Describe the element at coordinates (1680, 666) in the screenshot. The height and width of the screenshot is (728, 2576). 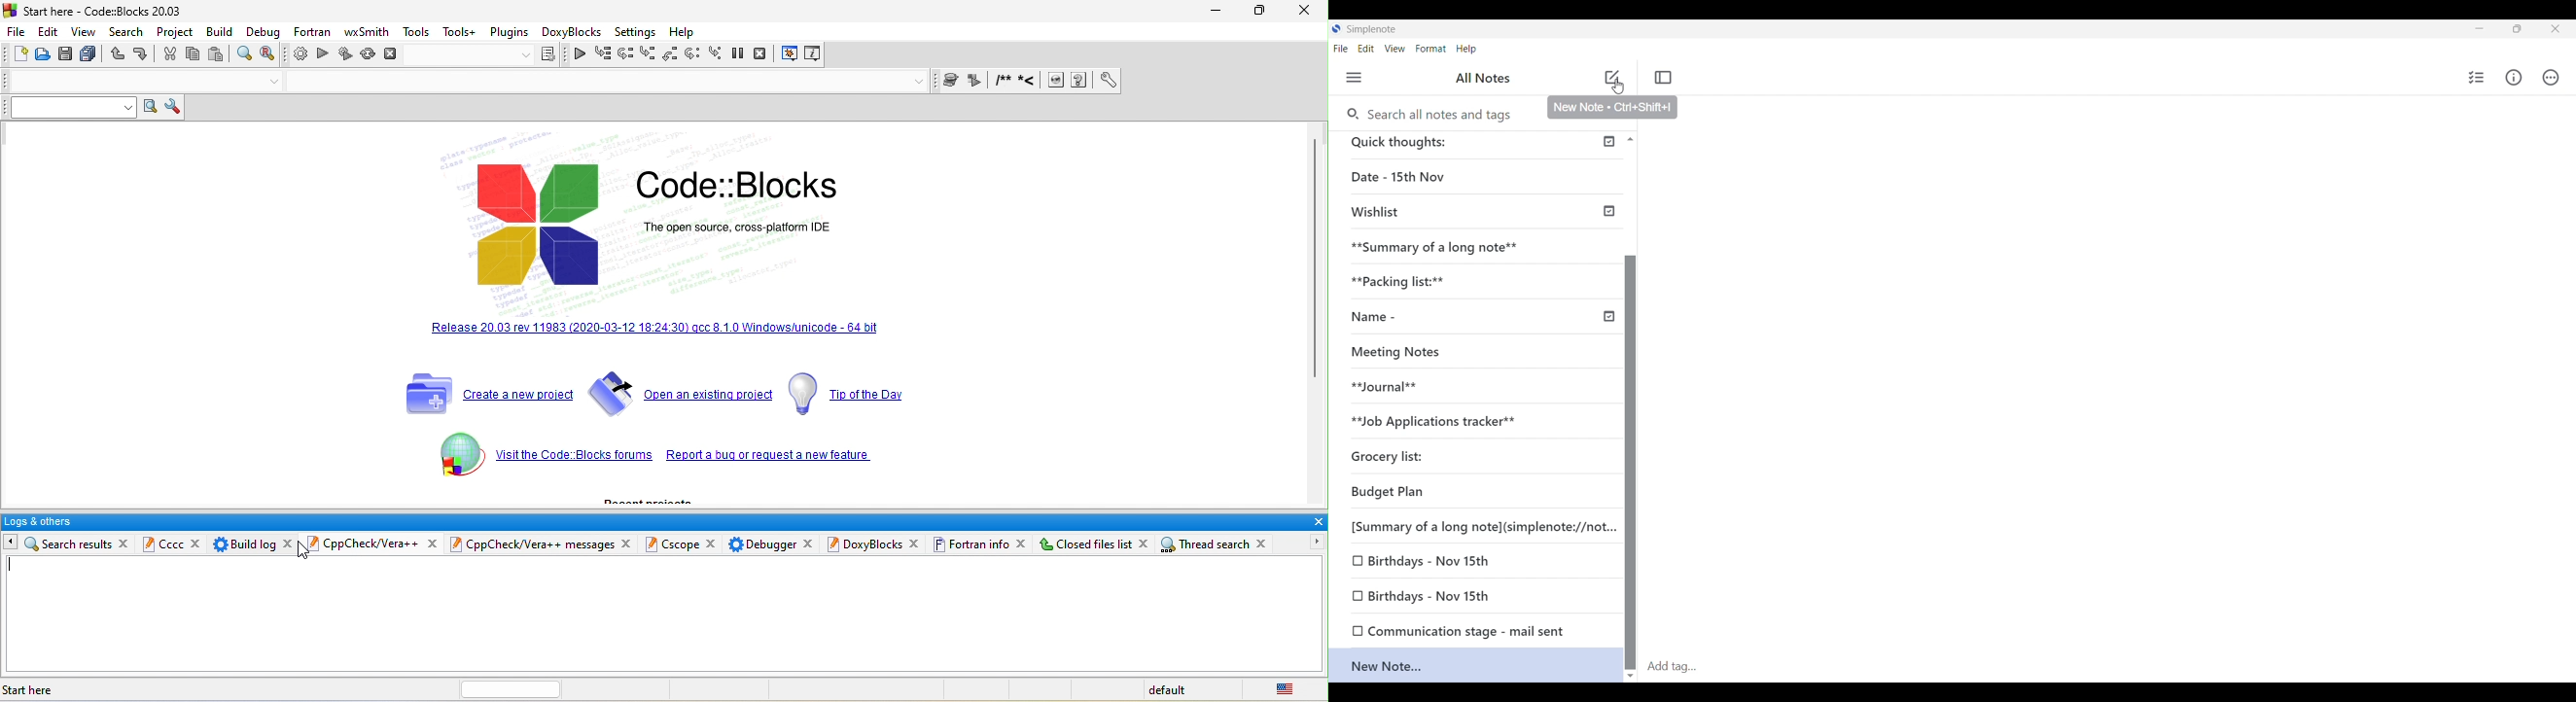
I see `Add tag...` at that location.